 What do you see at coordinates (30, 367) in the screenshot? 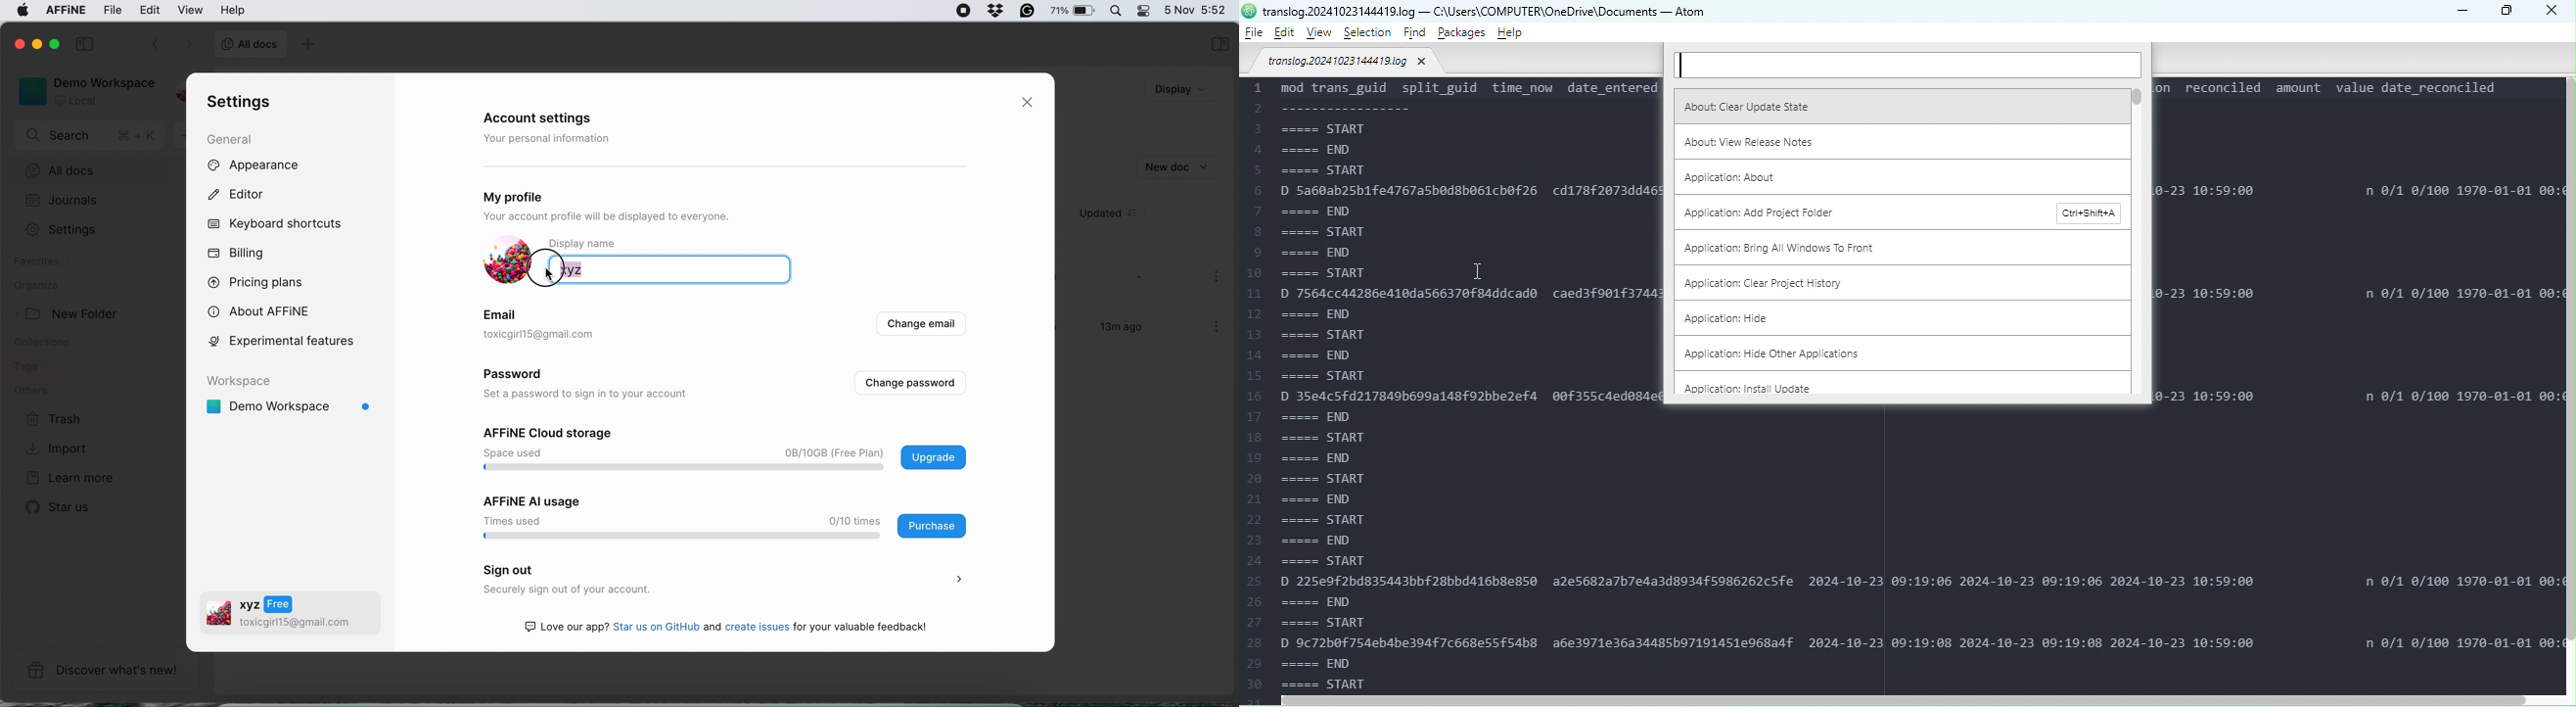
I see `tags` at bounding box center [30, 367].